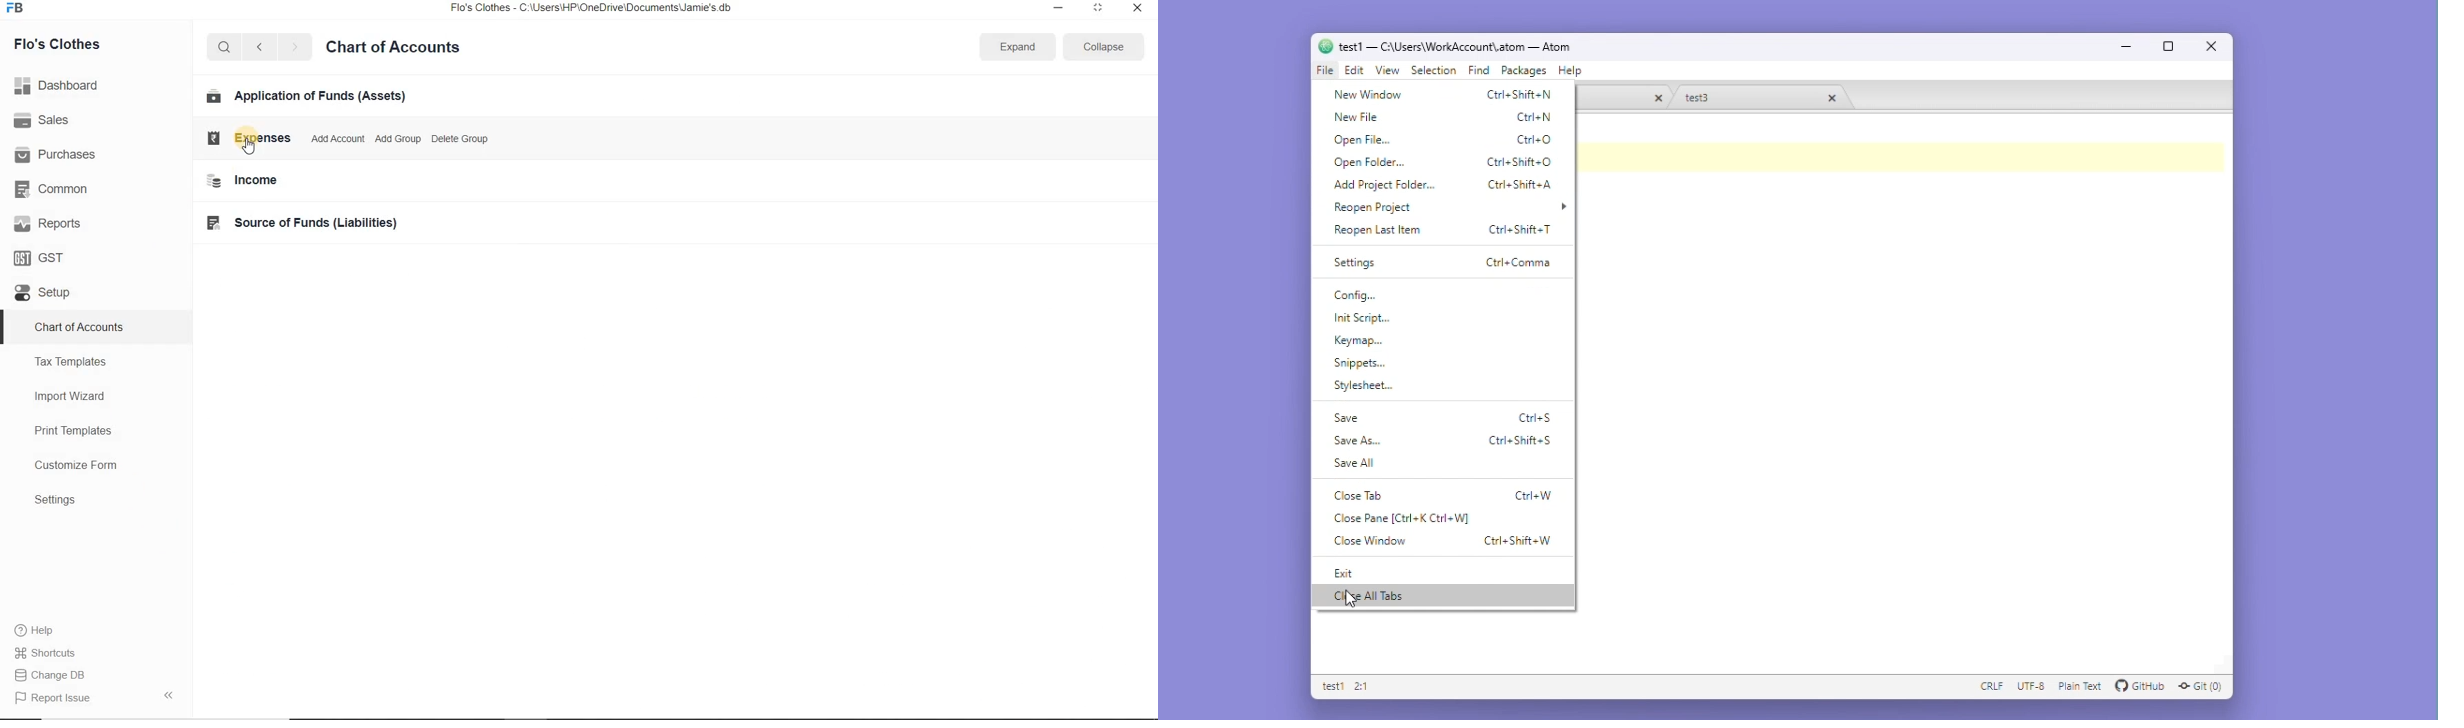 The height and width of the screenshot is (728, 2464). I want to click on Dashboard, so click(59, 84).